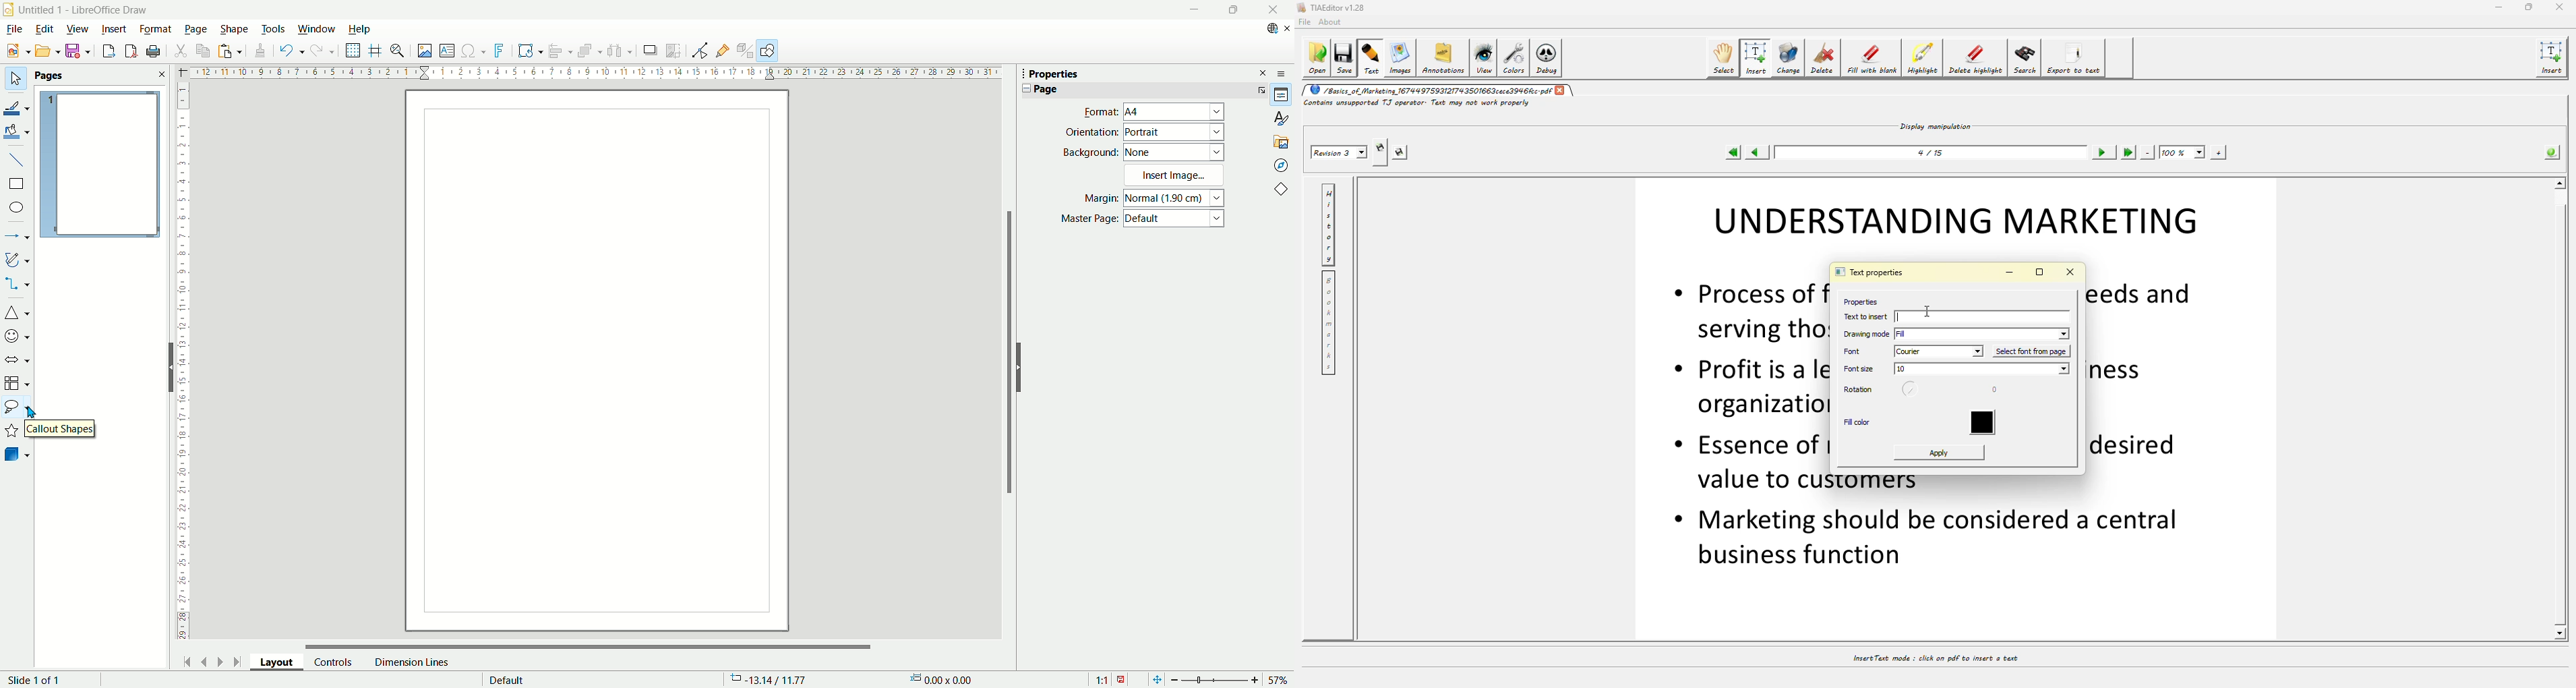  Describe the element at coordinates (650, 51) in the screenshot. I see `shadow` at that location.